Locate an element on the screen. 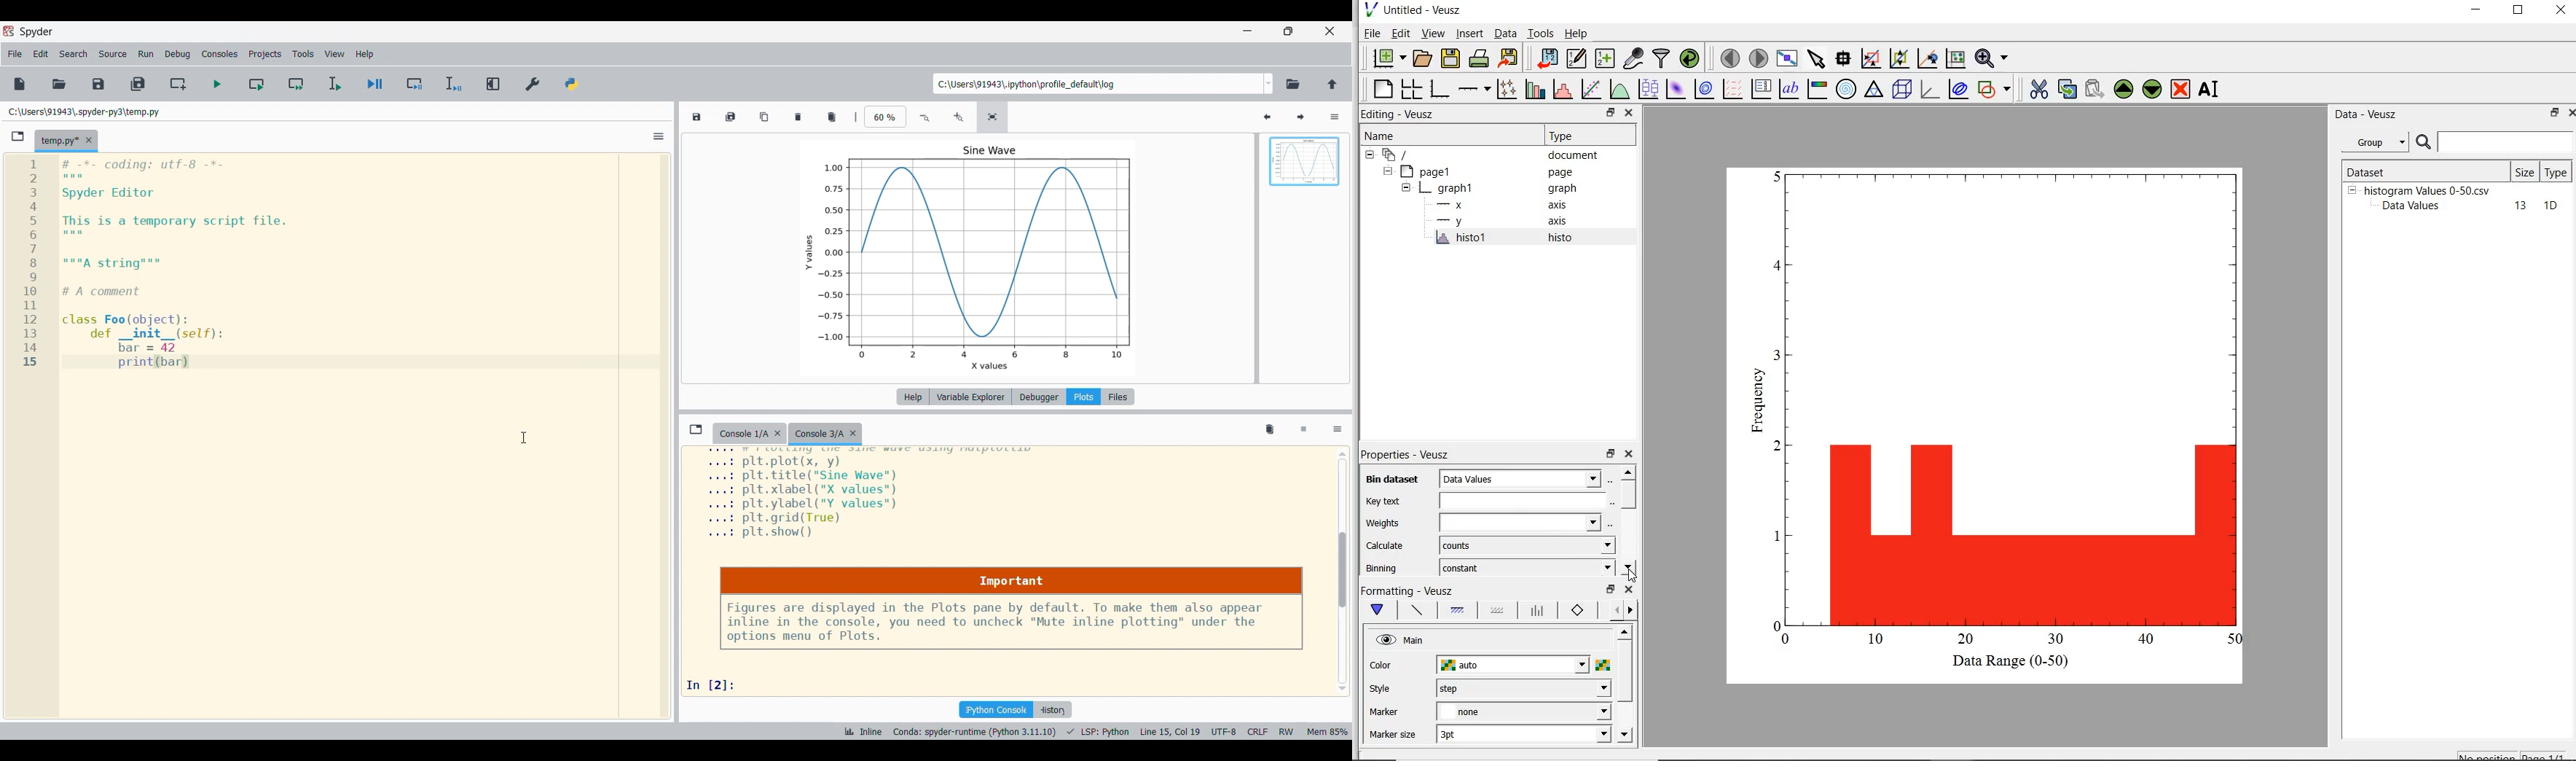 The image size is (2576, 784). 3d graph is located at coordinates (1929, 90).